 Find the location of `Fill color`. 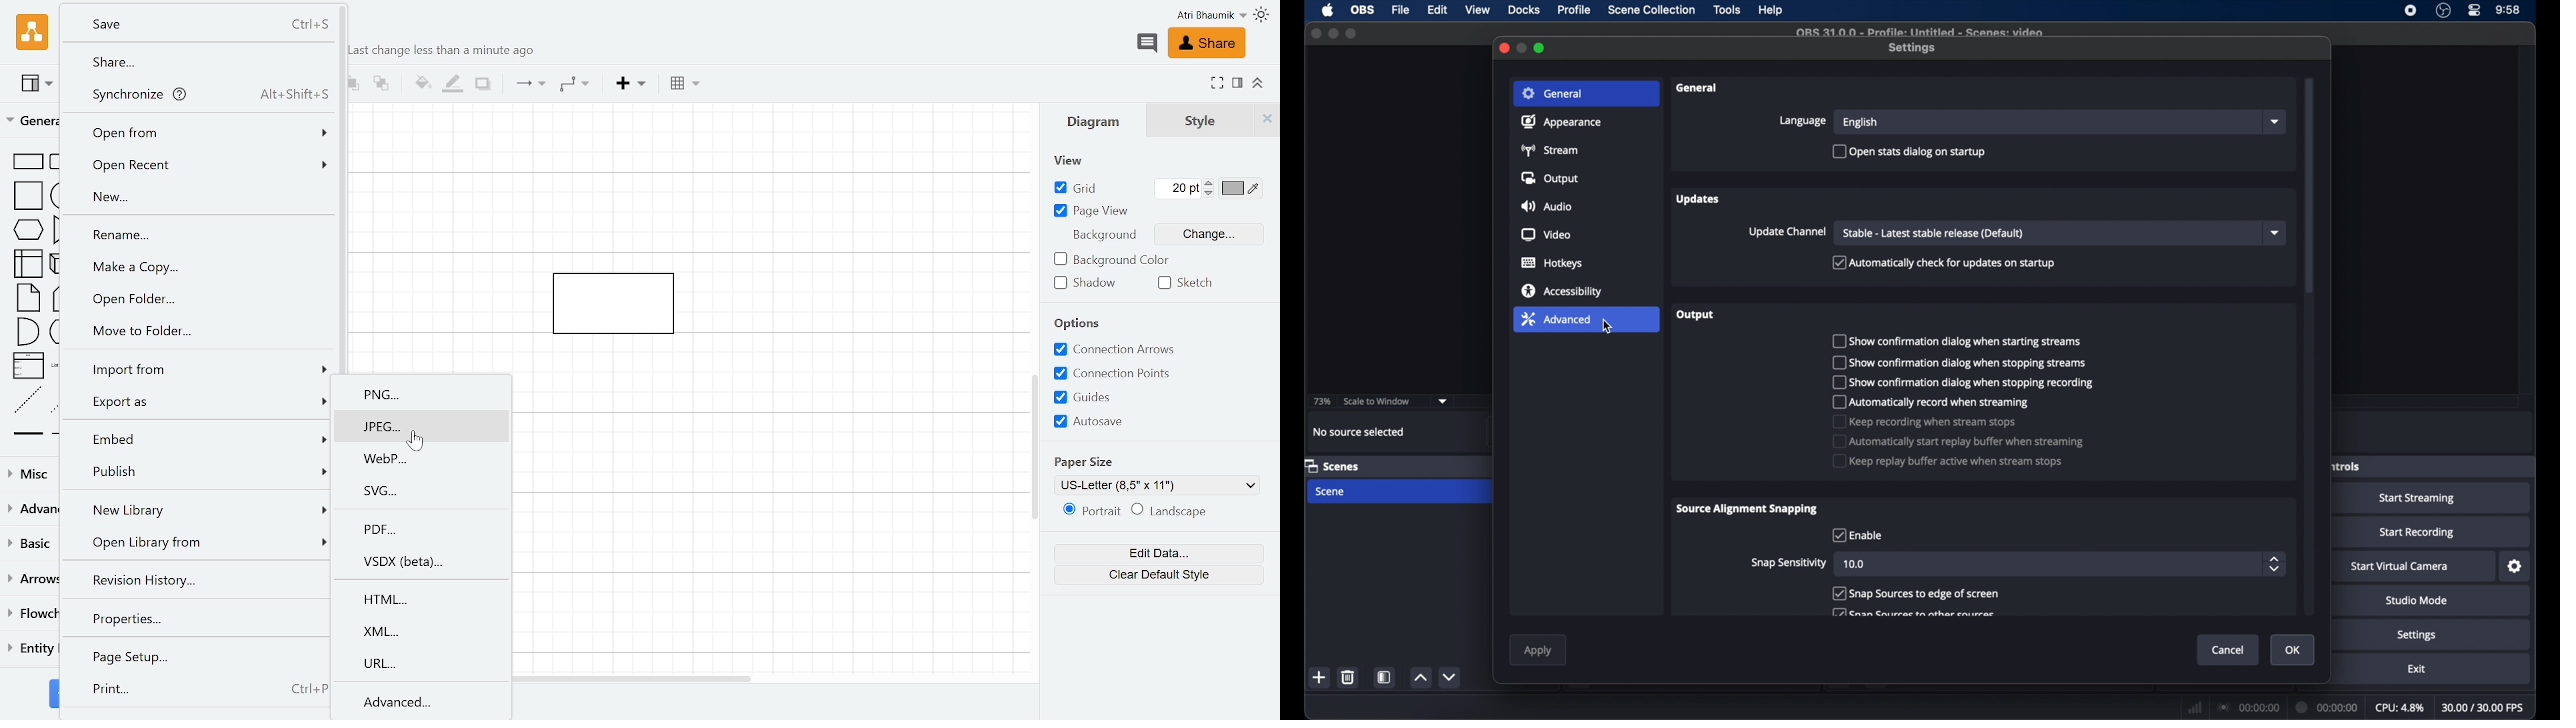

Fill color is located at coordinates (420, 83).